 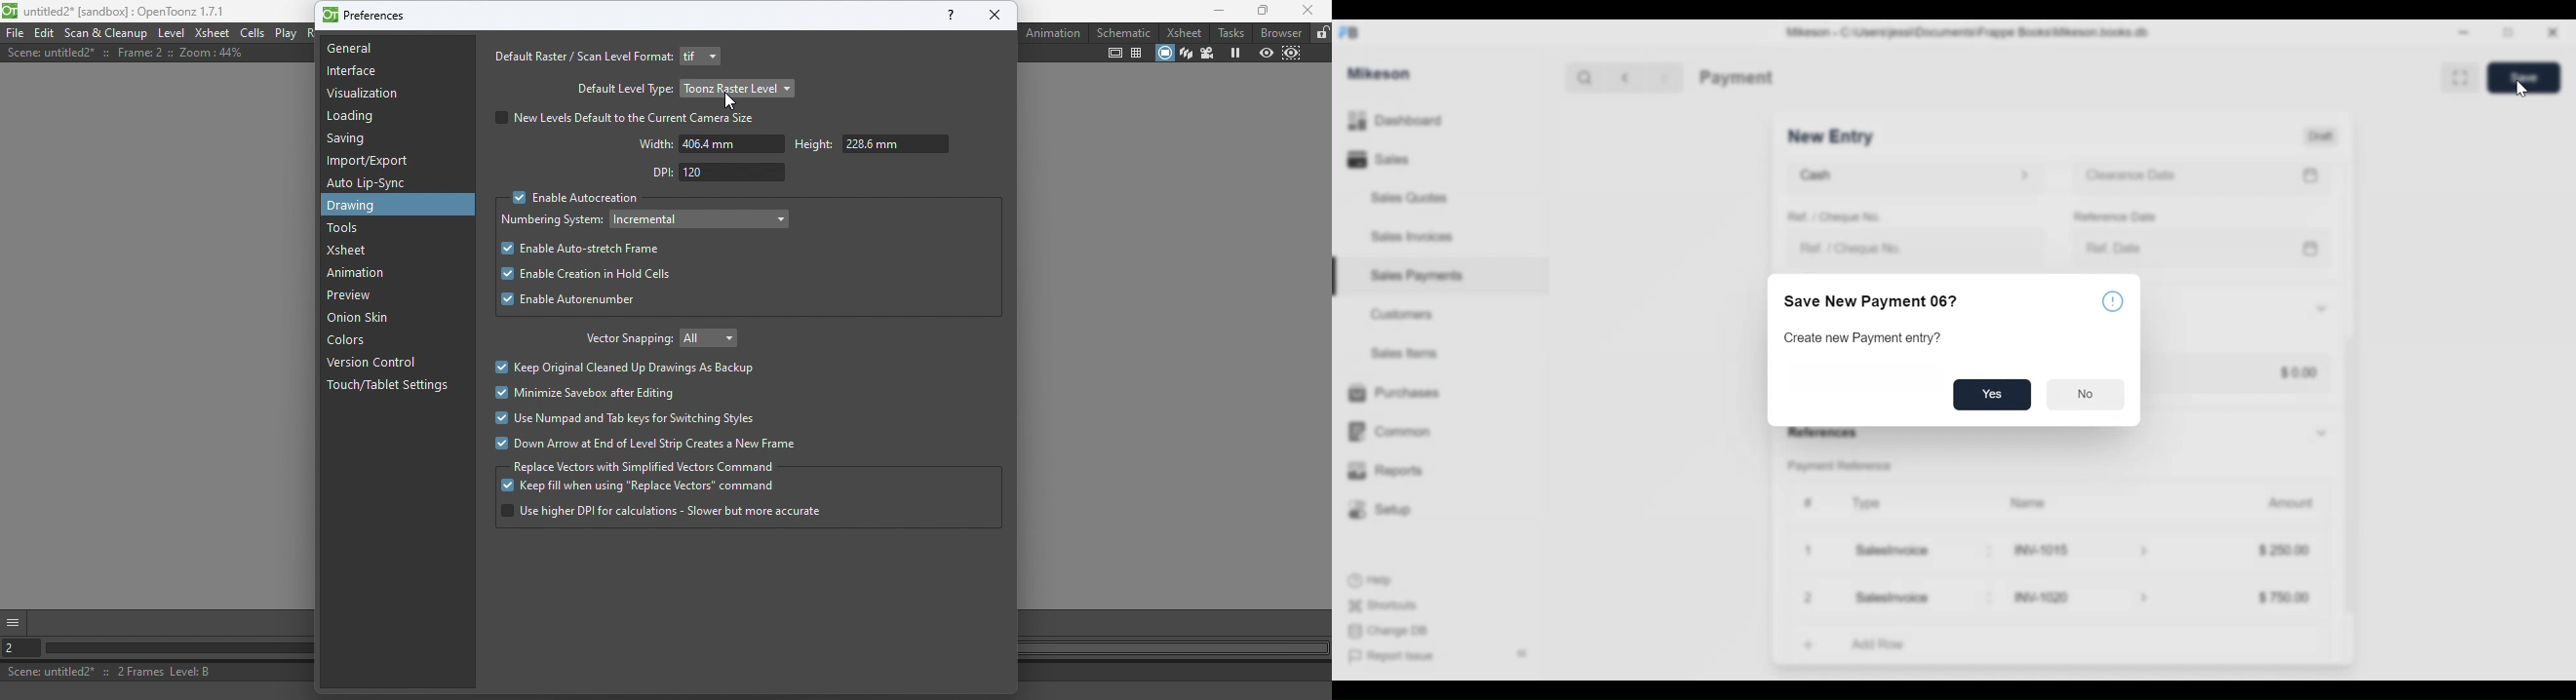 What do you see at coordinates (1410, 354) in the screenshot?
I see `Sales Items` at bounding box center [1410, 354].